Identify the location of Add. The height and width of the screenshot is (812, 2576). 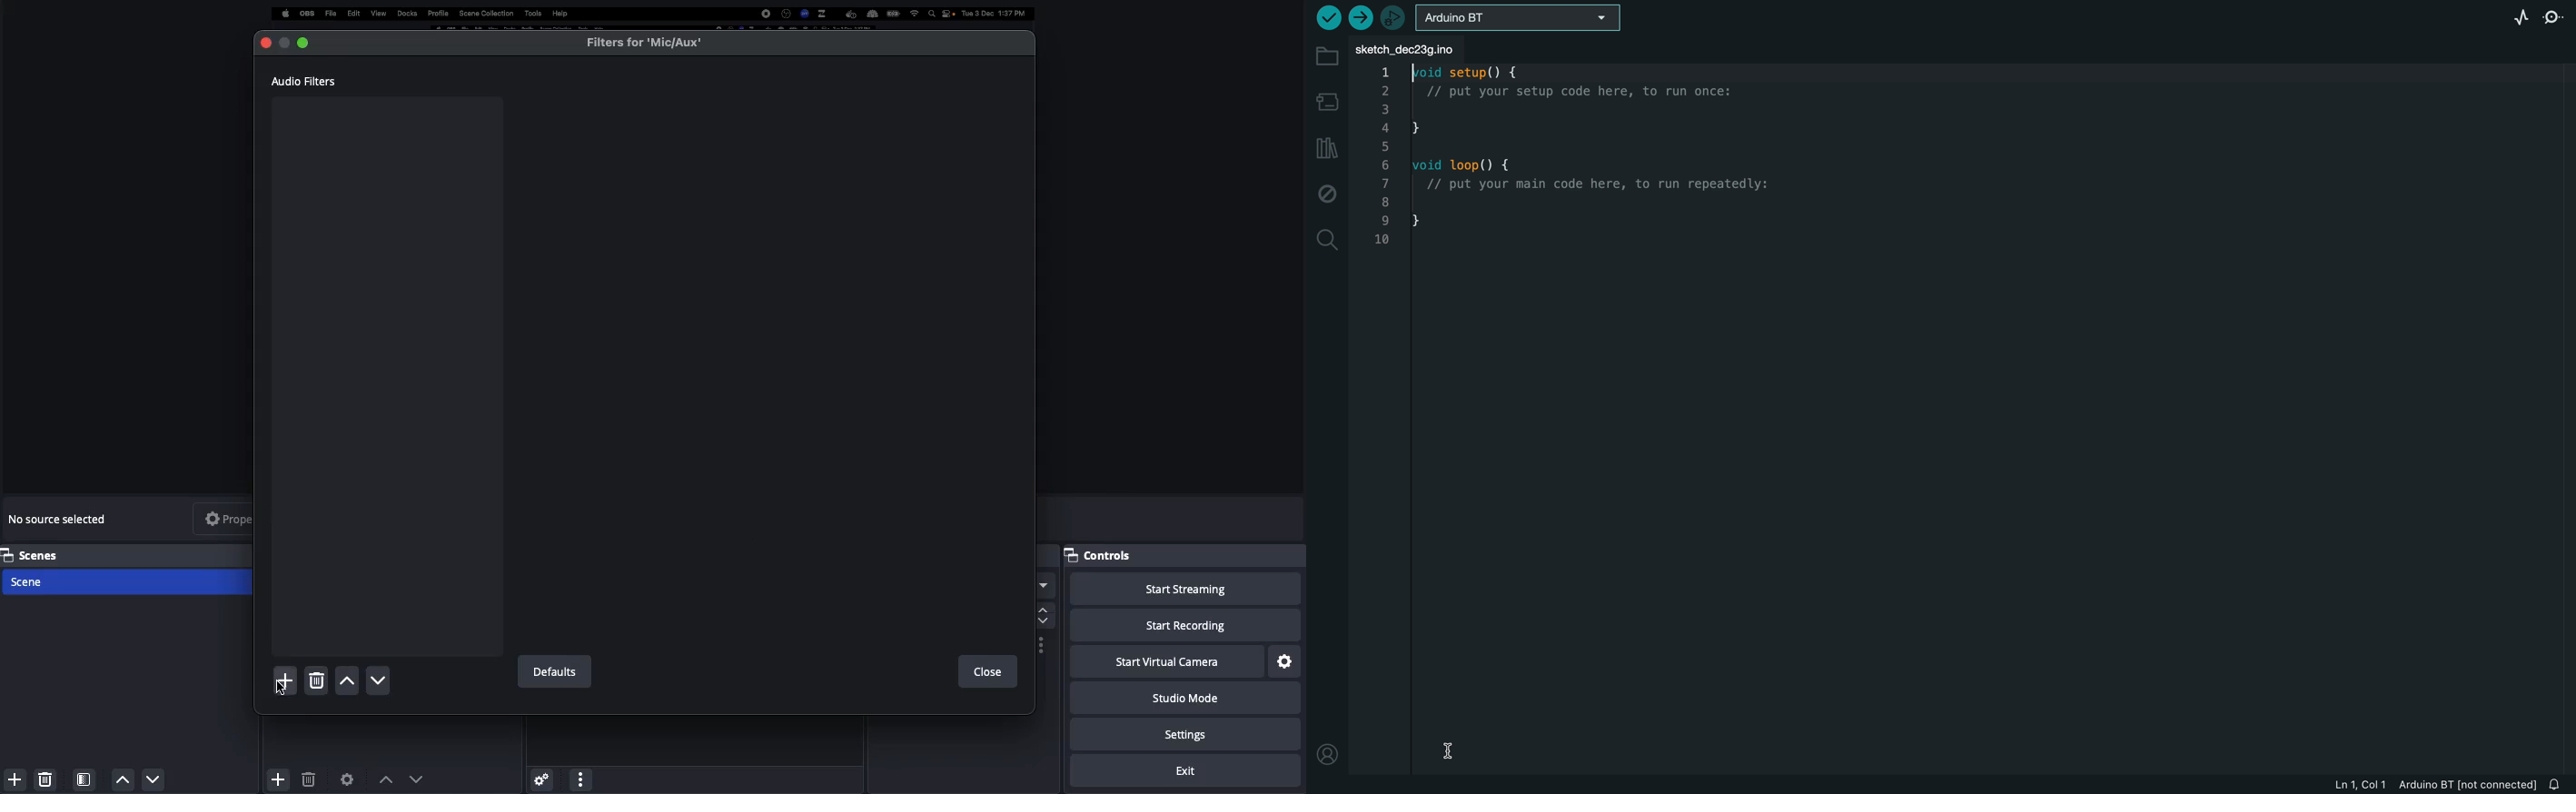
(276, 776).